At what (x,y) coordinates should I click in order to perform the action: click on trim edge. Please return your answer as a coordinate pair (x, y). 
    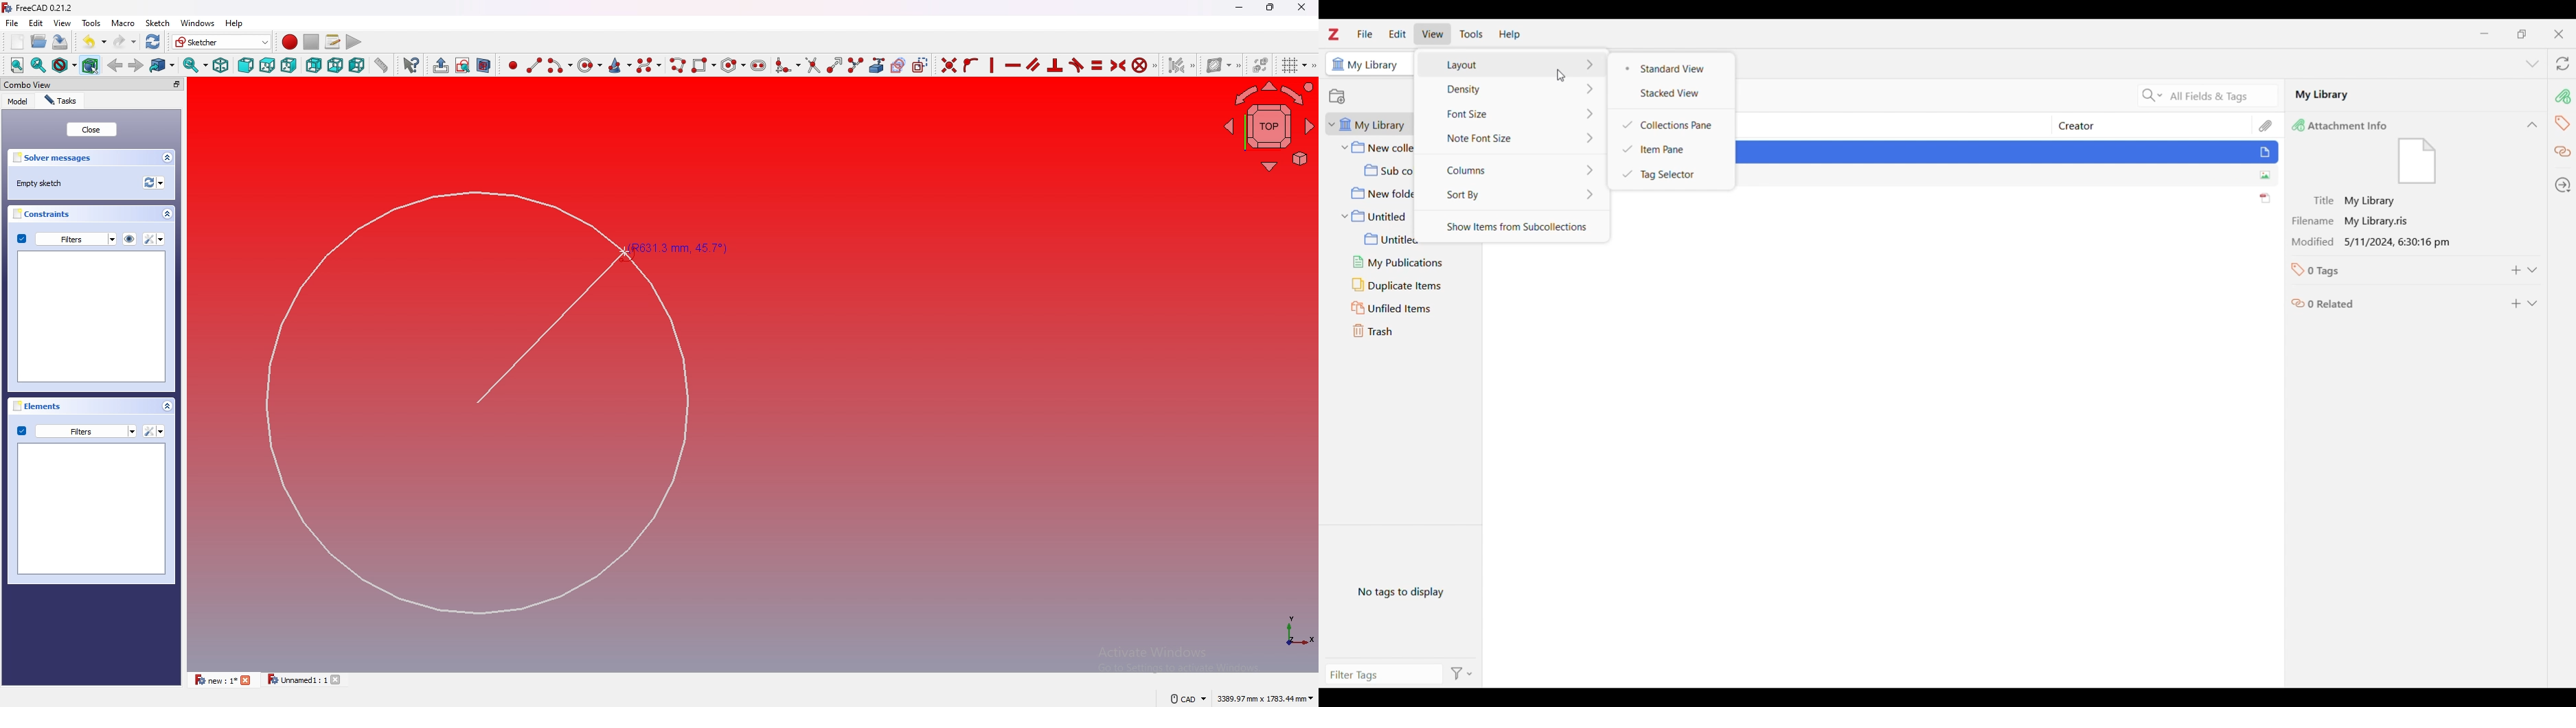
    Looking at the image, I should click on (811, 64).